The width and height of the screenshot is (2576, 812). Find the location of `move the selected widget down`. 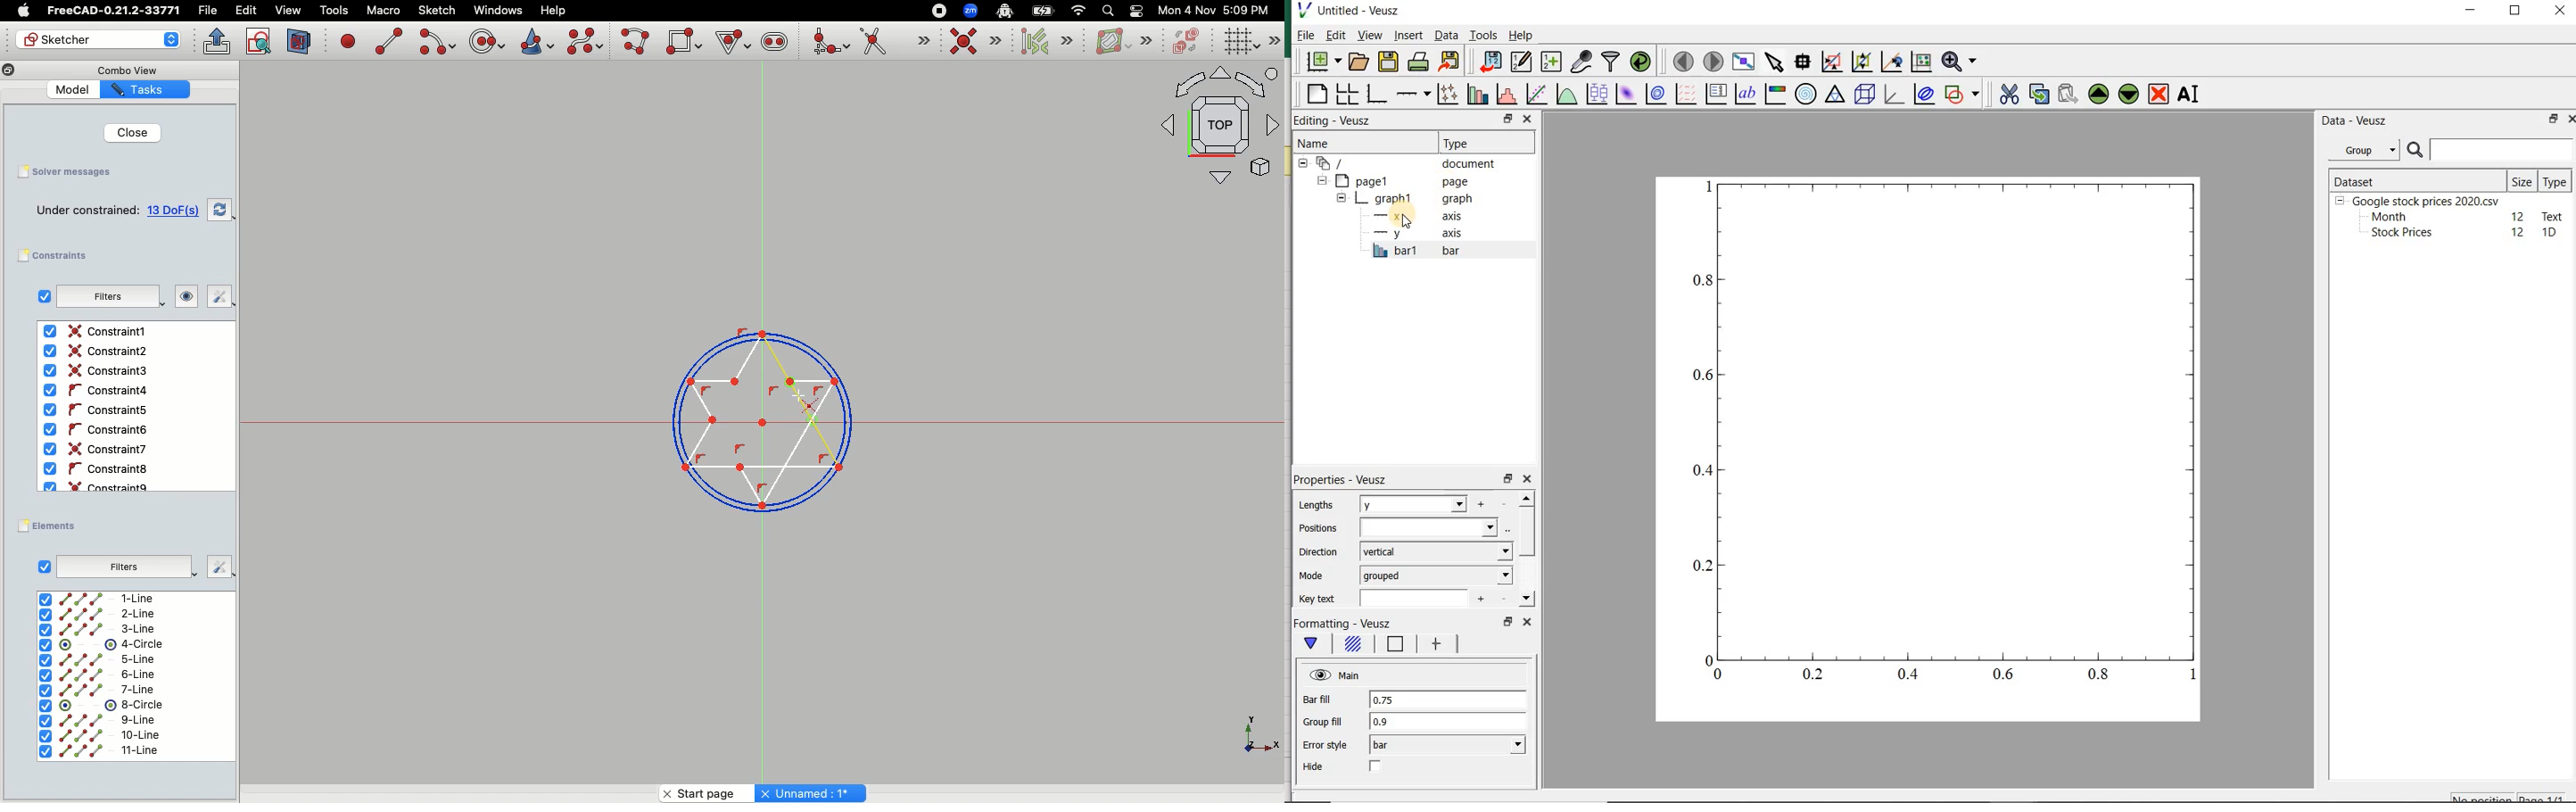

move the selected widget down is located at coordinates (2129, 94).